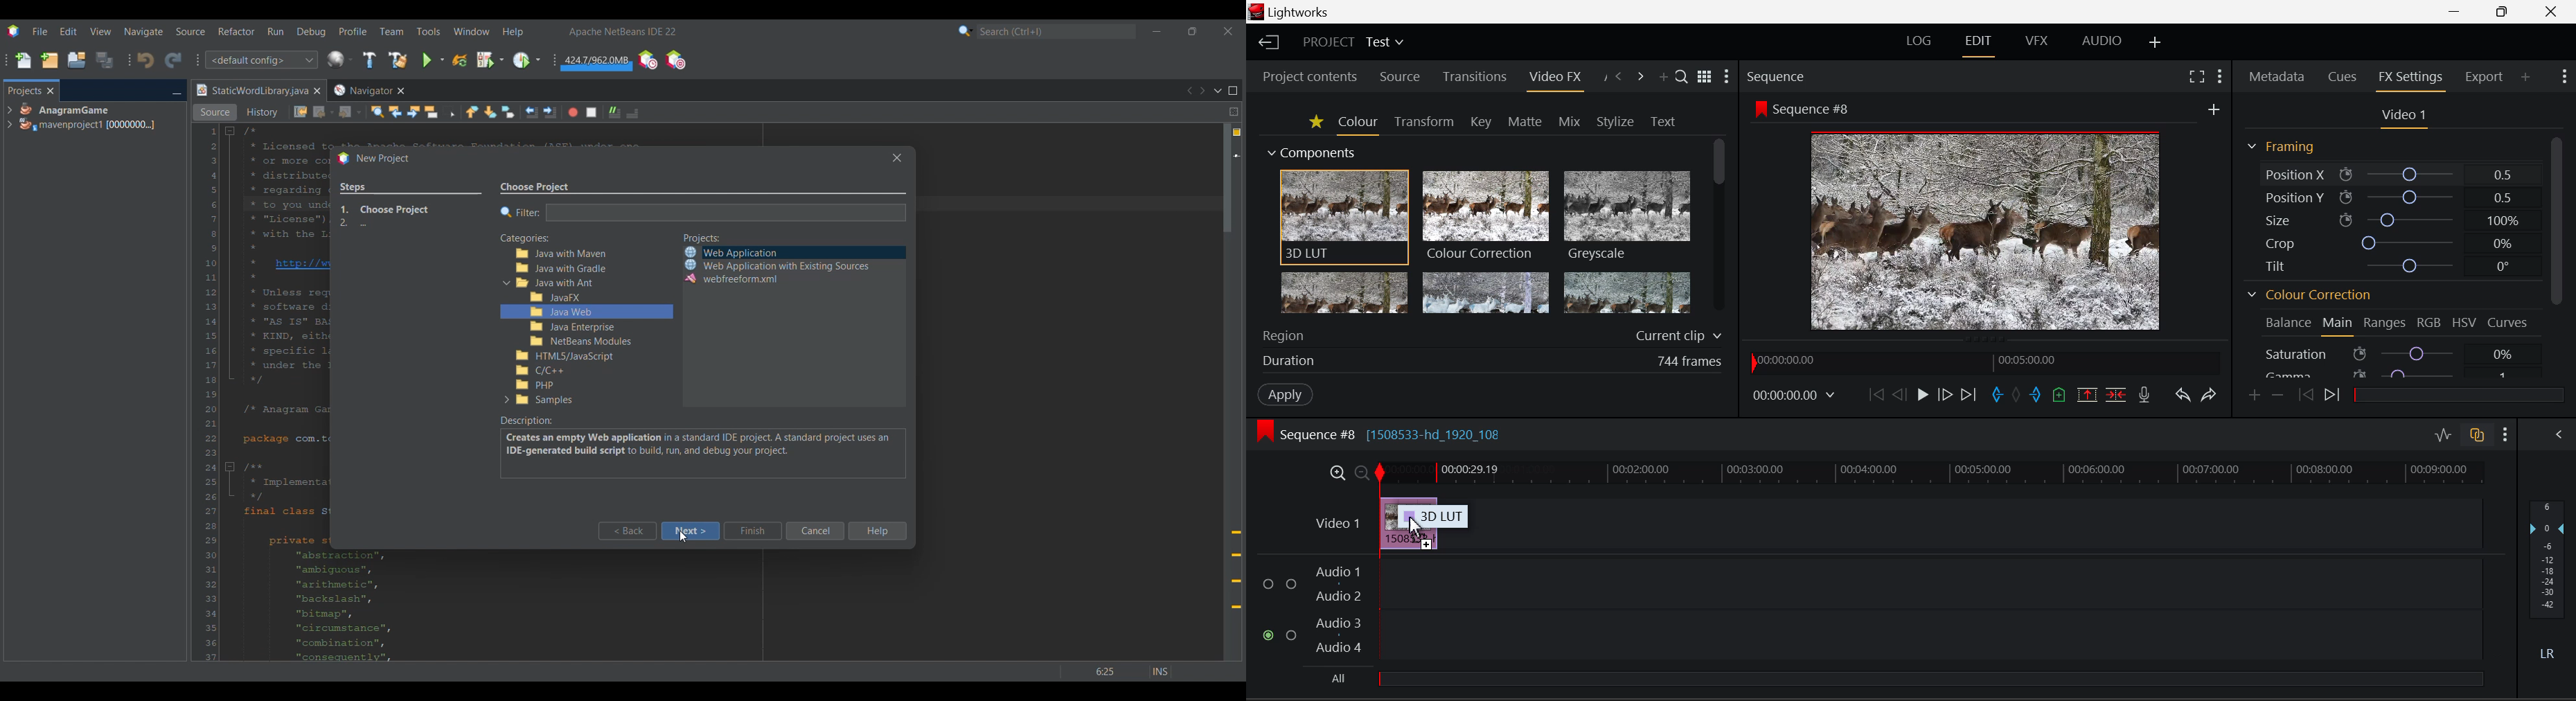  What do you see at coordinates (2482, 79) in the screenshot?
I see `Export` at bounding box center [2482, 79].